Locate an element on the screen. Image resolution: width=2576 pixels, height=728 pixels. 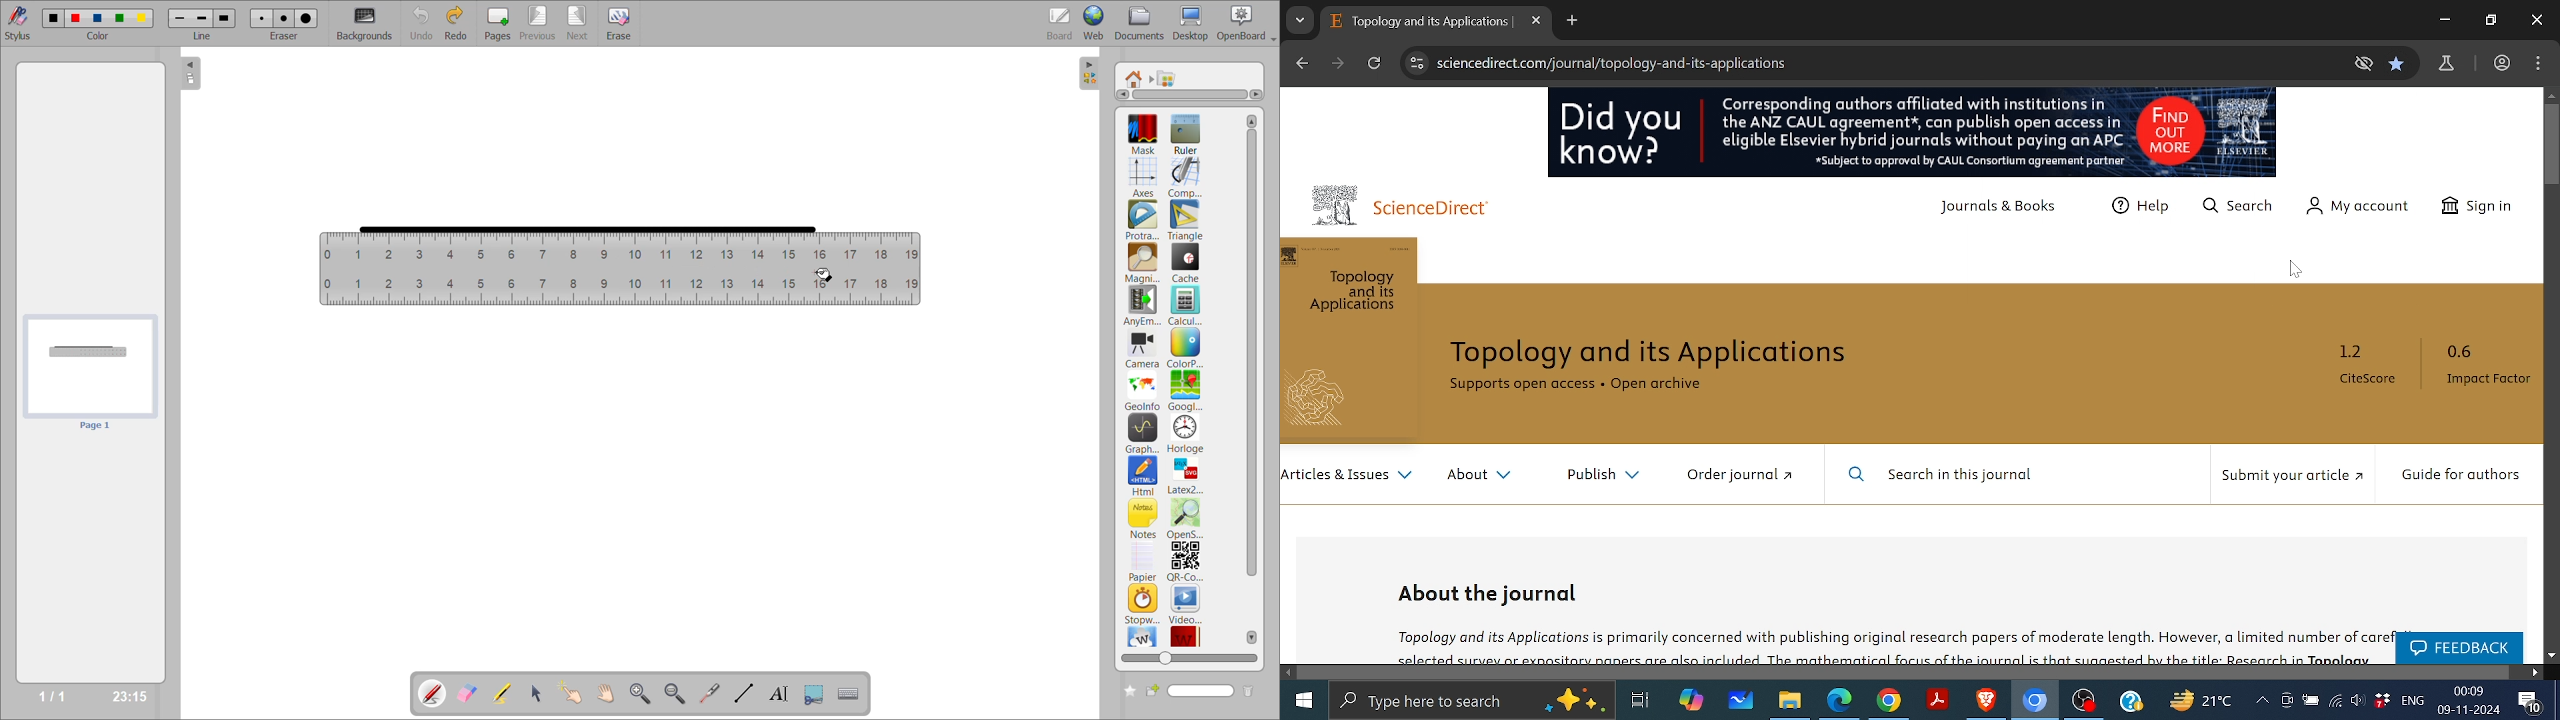
annotate document is located at coordinates (430, 692).